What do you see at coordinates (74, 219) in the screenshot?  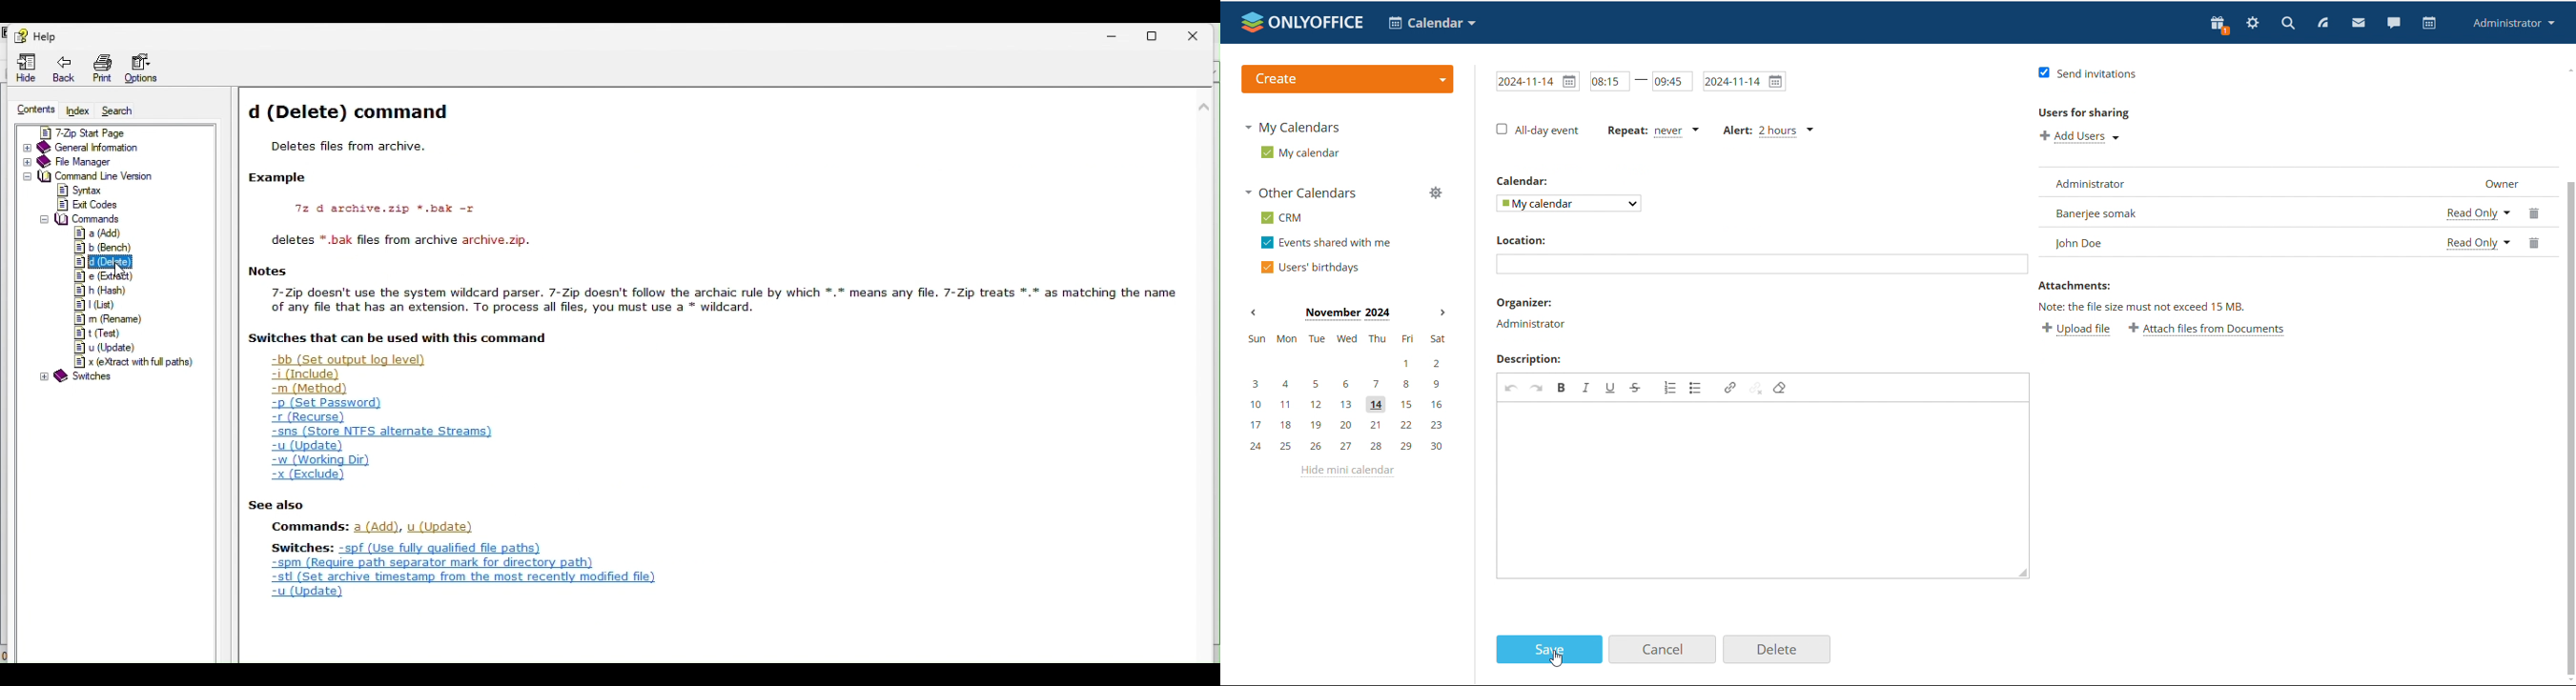 I see `commands` at bounding box center [74, 219].